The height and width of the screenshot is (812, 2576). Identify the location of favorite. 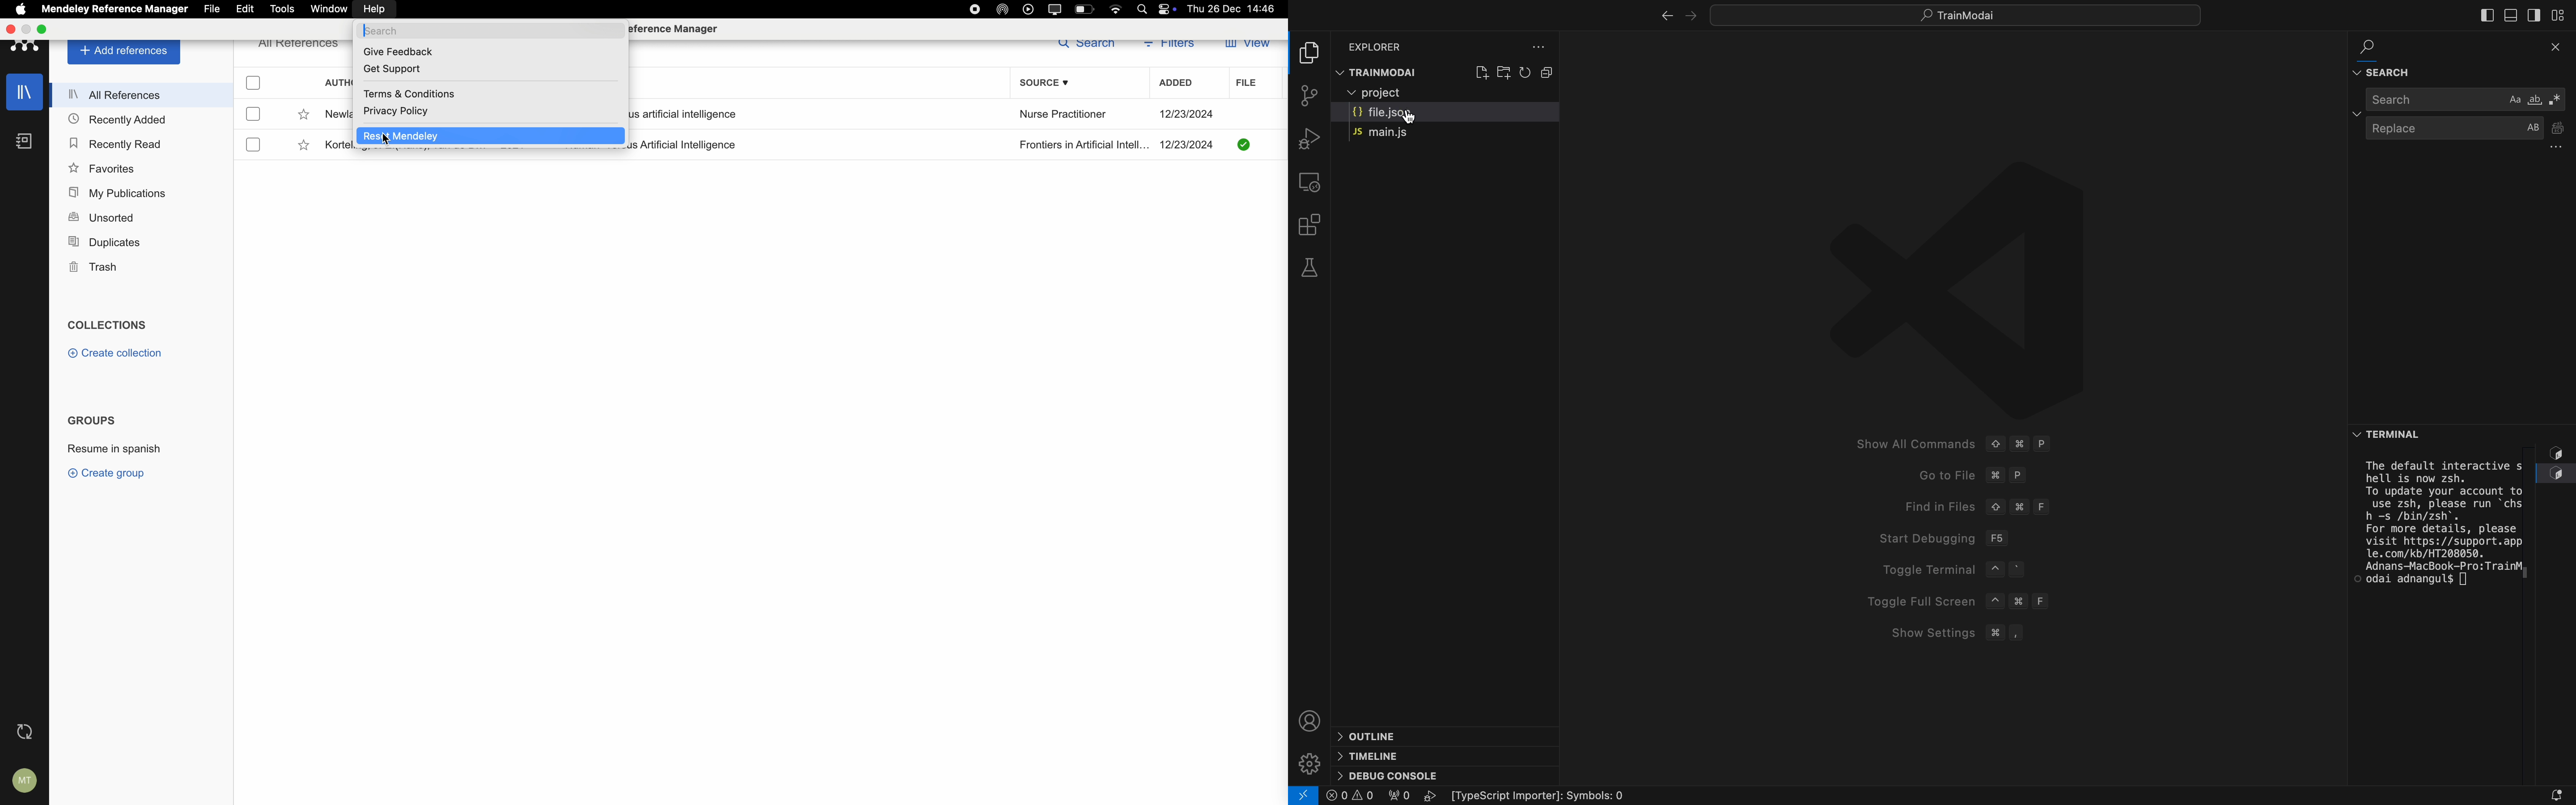
(304, 115).